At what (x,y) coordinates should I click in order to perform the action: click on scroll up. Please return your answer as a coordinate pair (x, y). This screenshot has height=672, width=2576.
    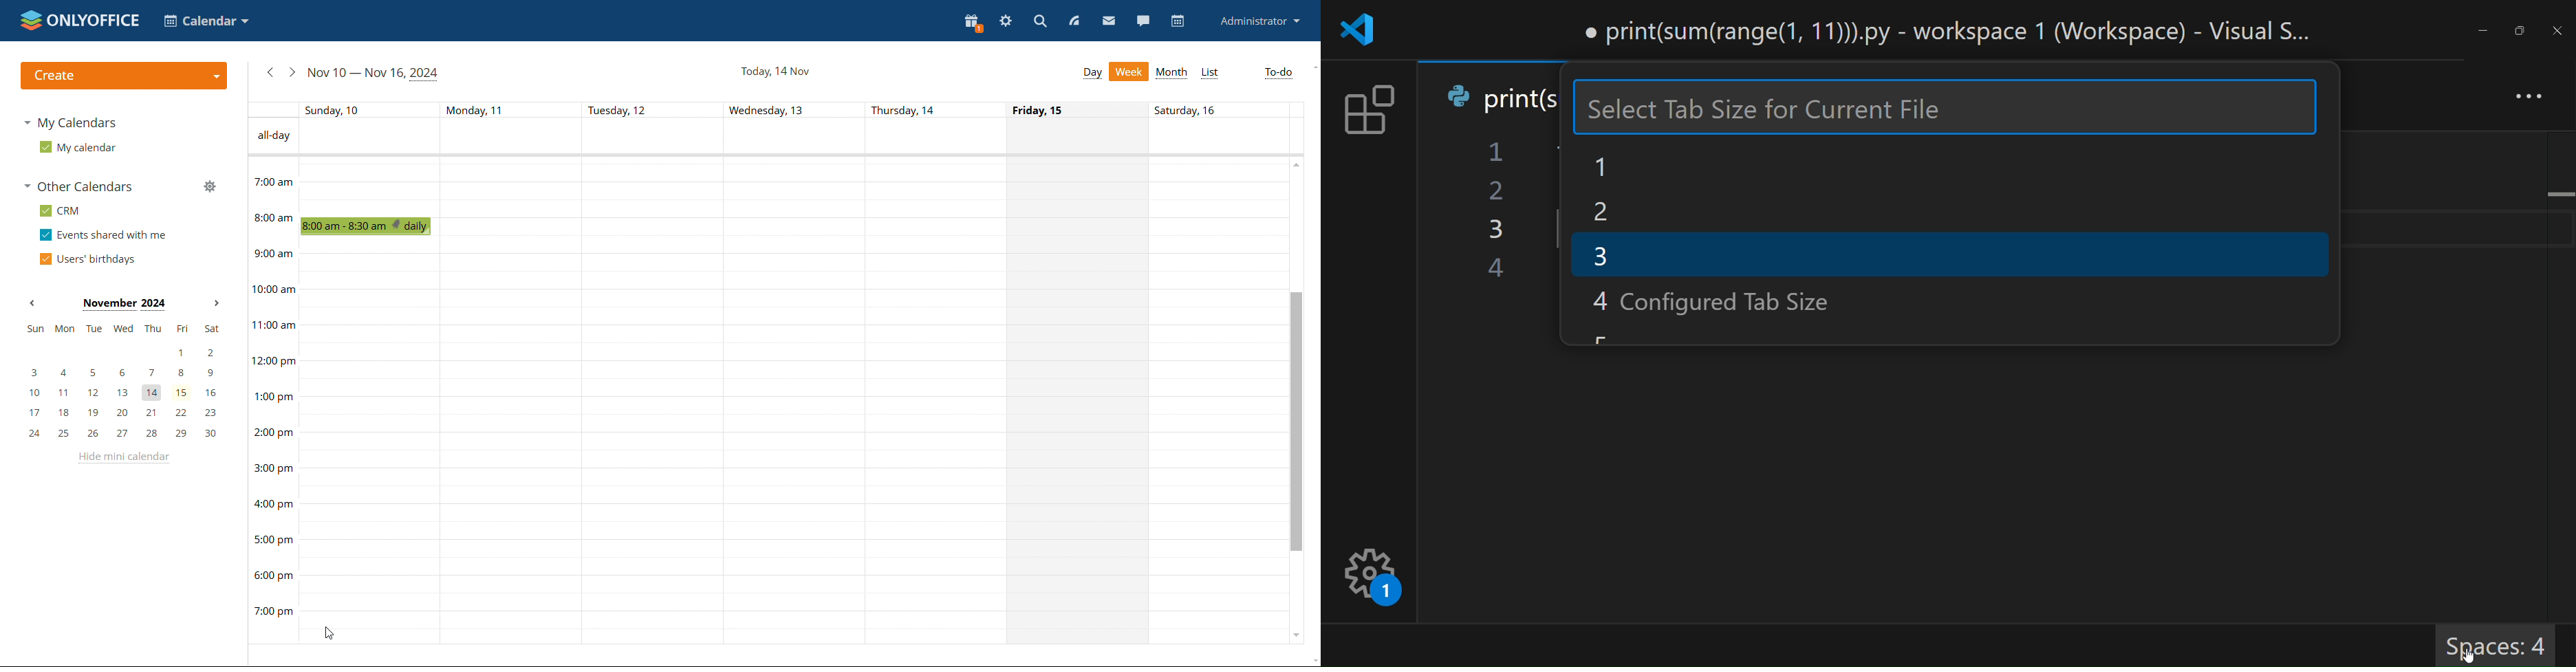
    Looking at the image, I should click on (1297, 164).